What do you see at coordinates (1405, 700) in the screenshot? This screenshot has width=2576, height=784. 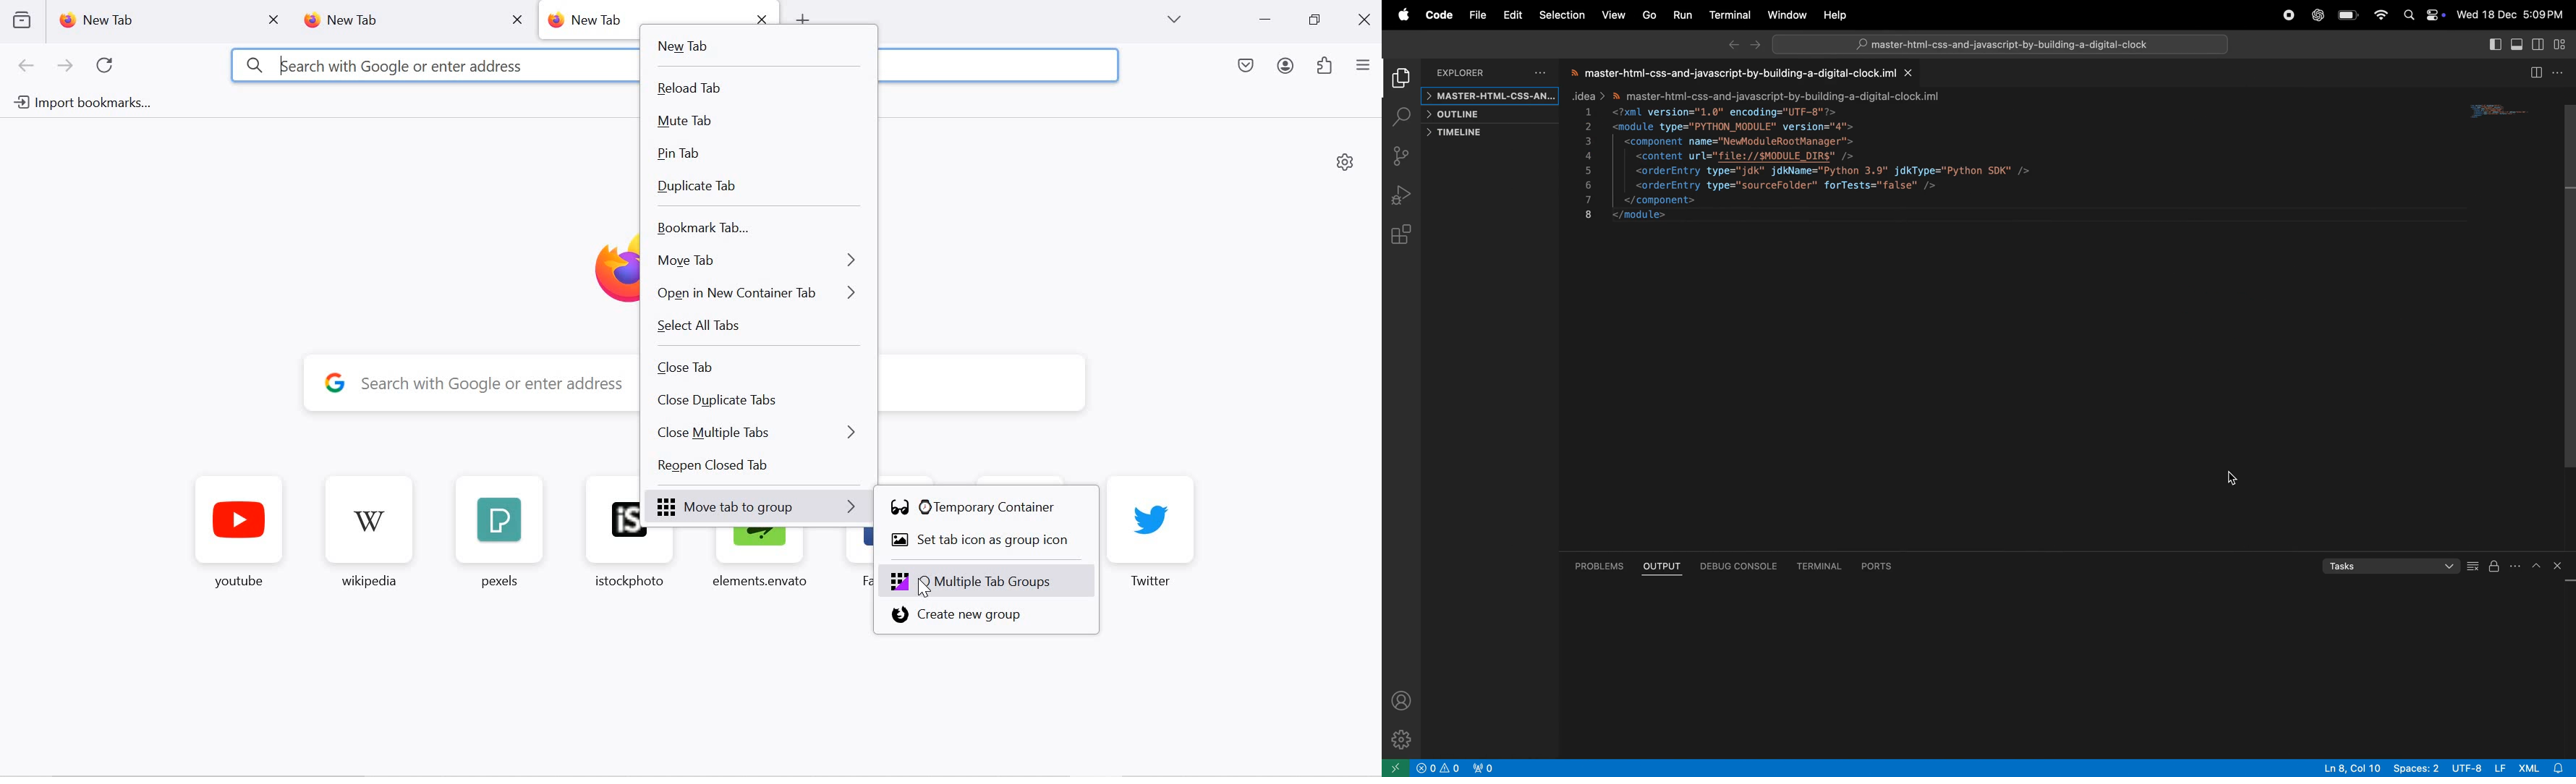 I see `profile` at bounding box center [1405, 700].